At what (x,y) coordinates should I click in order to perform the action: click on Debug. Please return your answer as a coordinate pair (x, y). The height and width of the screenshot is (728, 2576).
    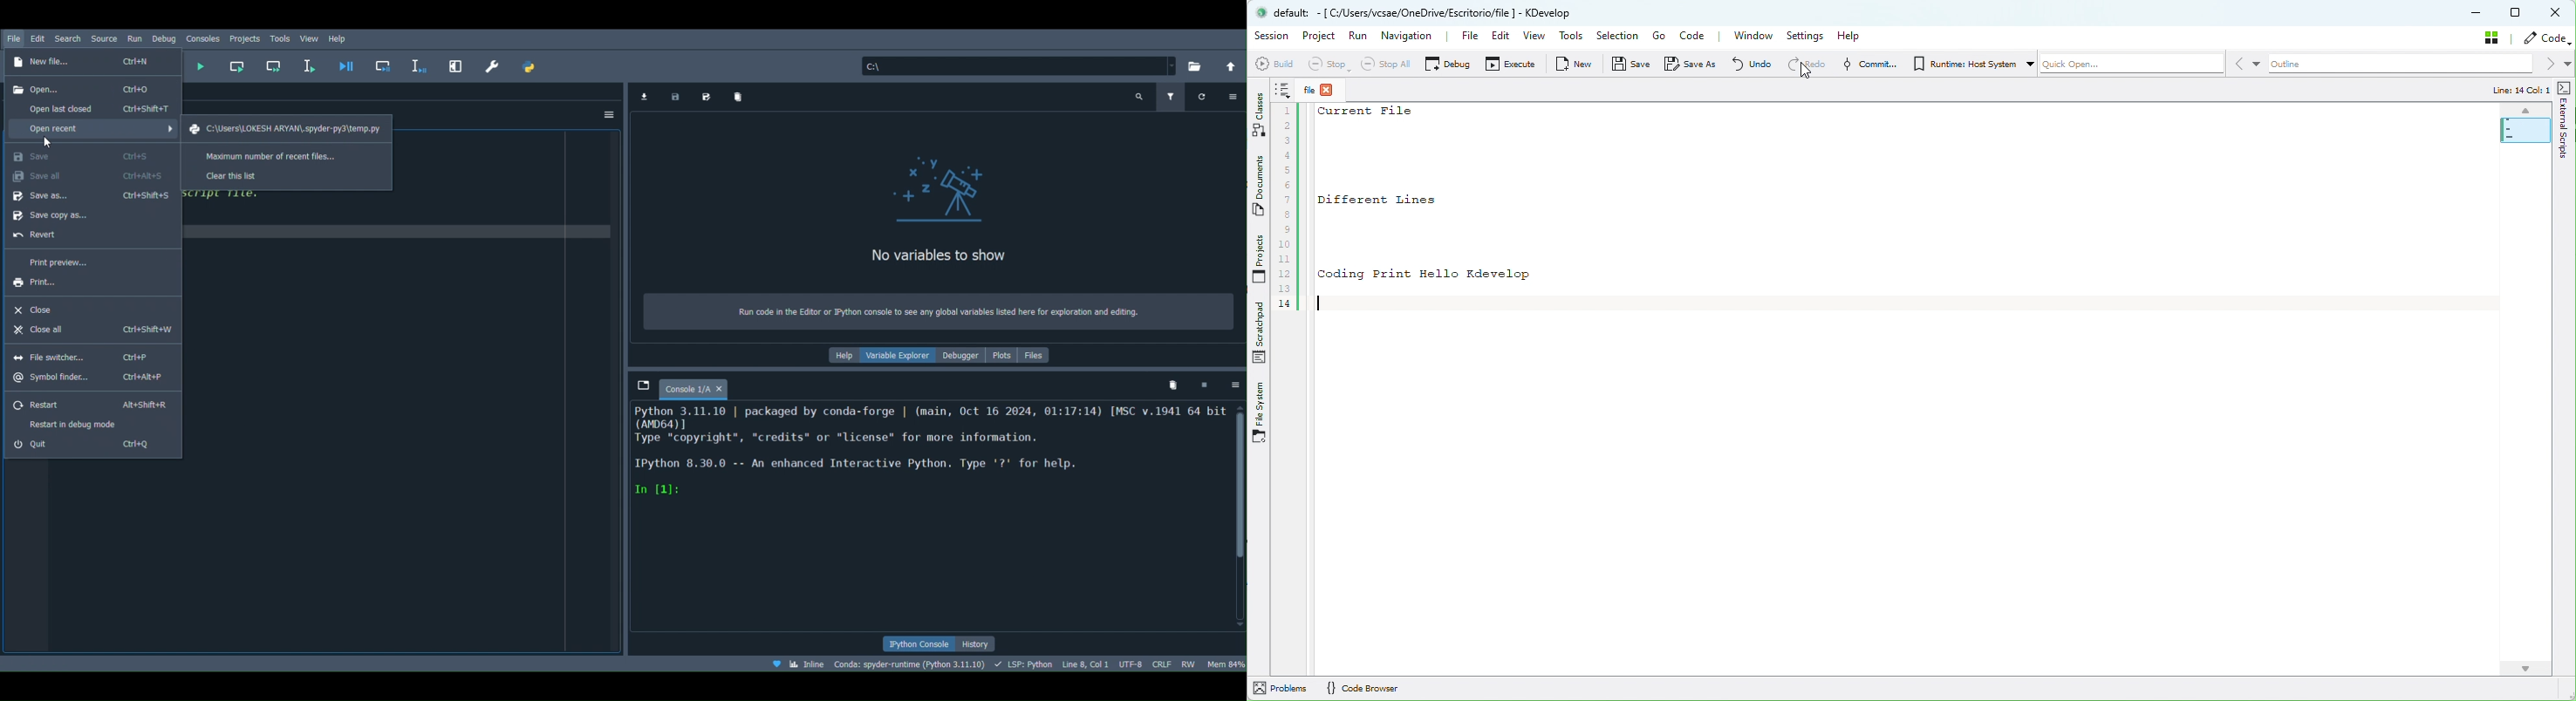
    Looking at the image, I should click on (1451, 62).